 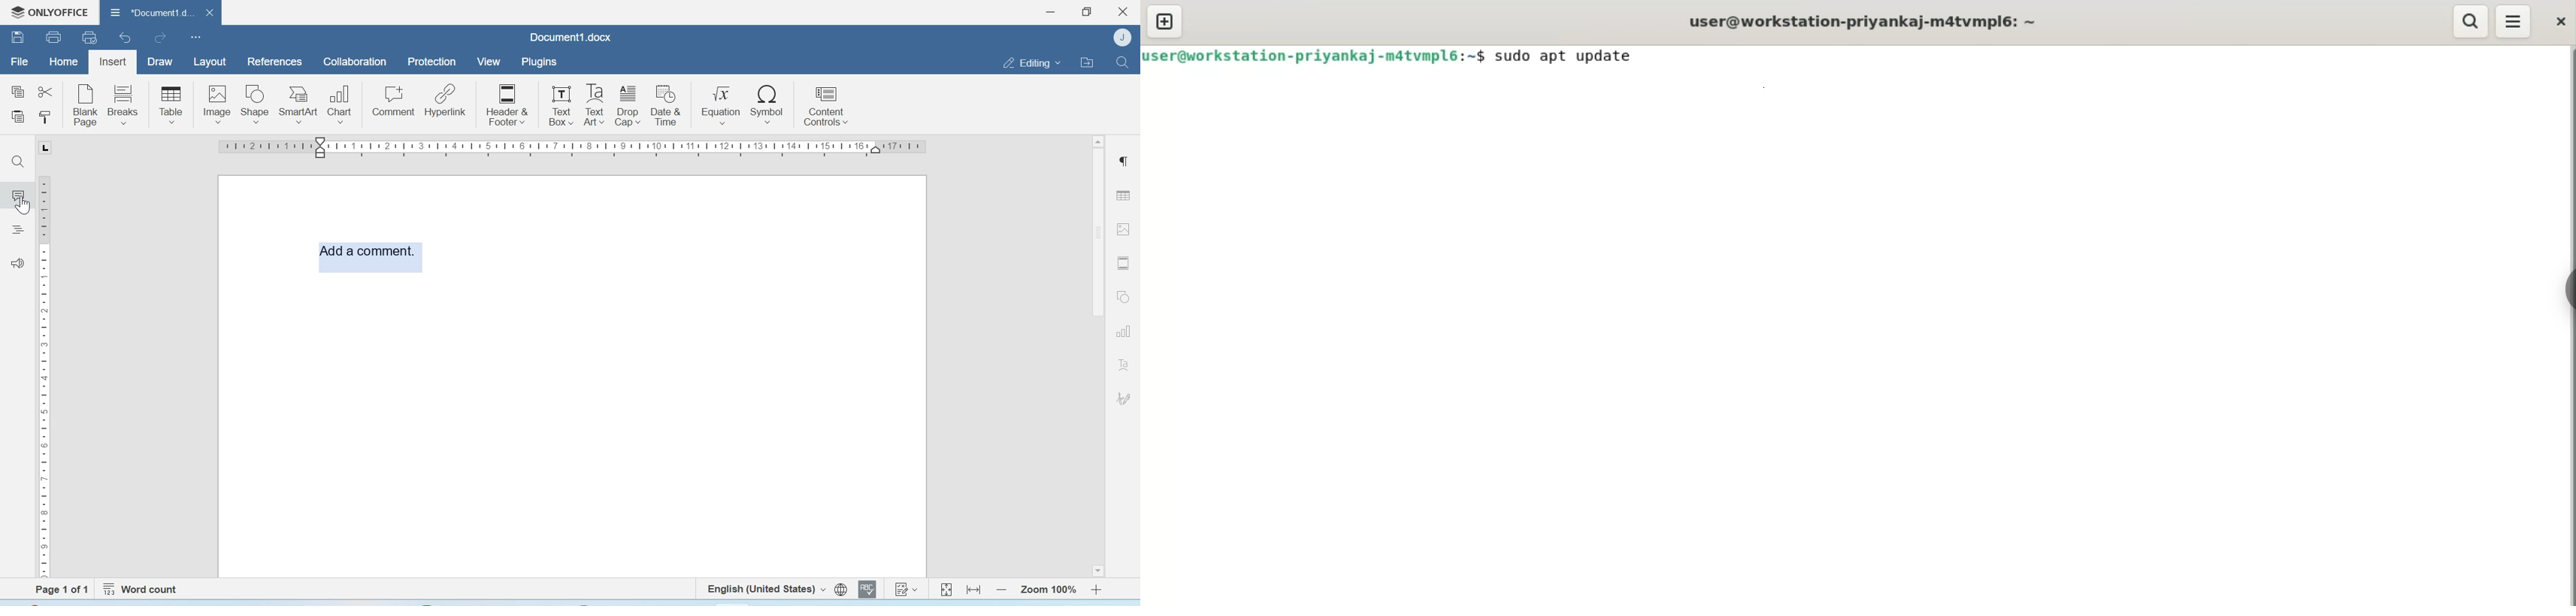 What do you see at coordinates (46, 12) in the screenshot?
I see `Onlyoffice` at bounding box center [46, 12].